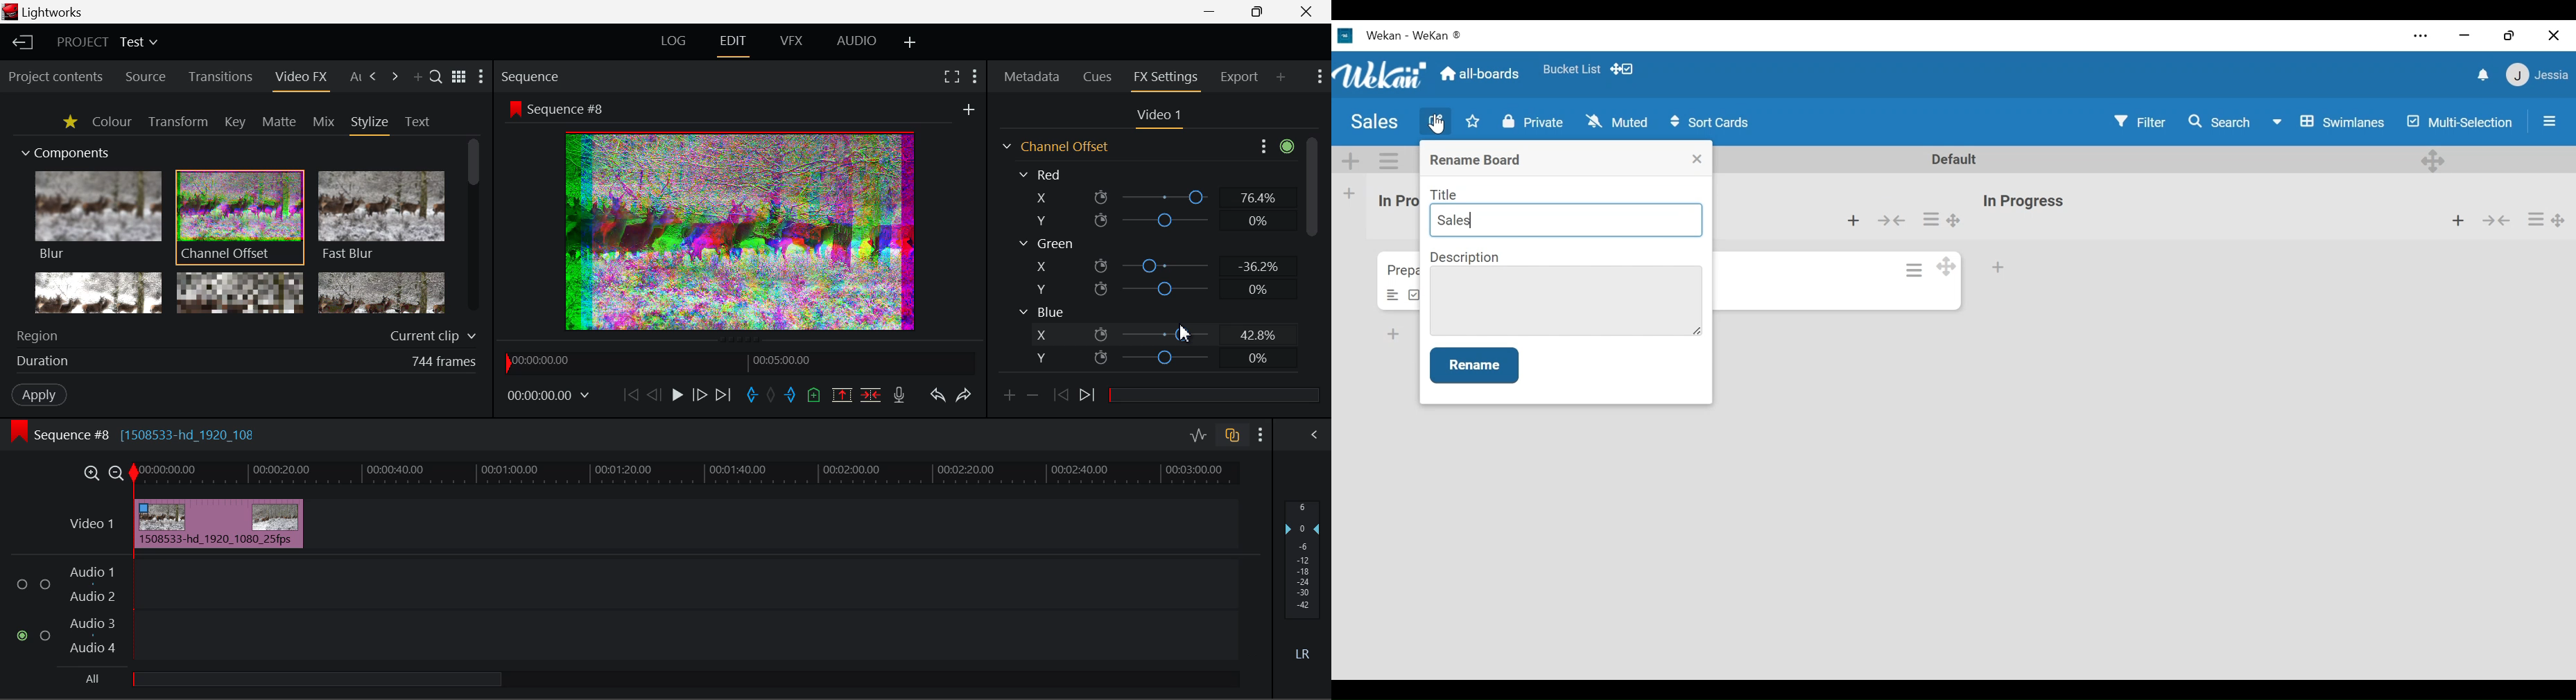 This screenshot has width=2576, height=700. Describe the element at coordinates (1304, 579) in the screenshot. I see `Decibel Level` at that location.